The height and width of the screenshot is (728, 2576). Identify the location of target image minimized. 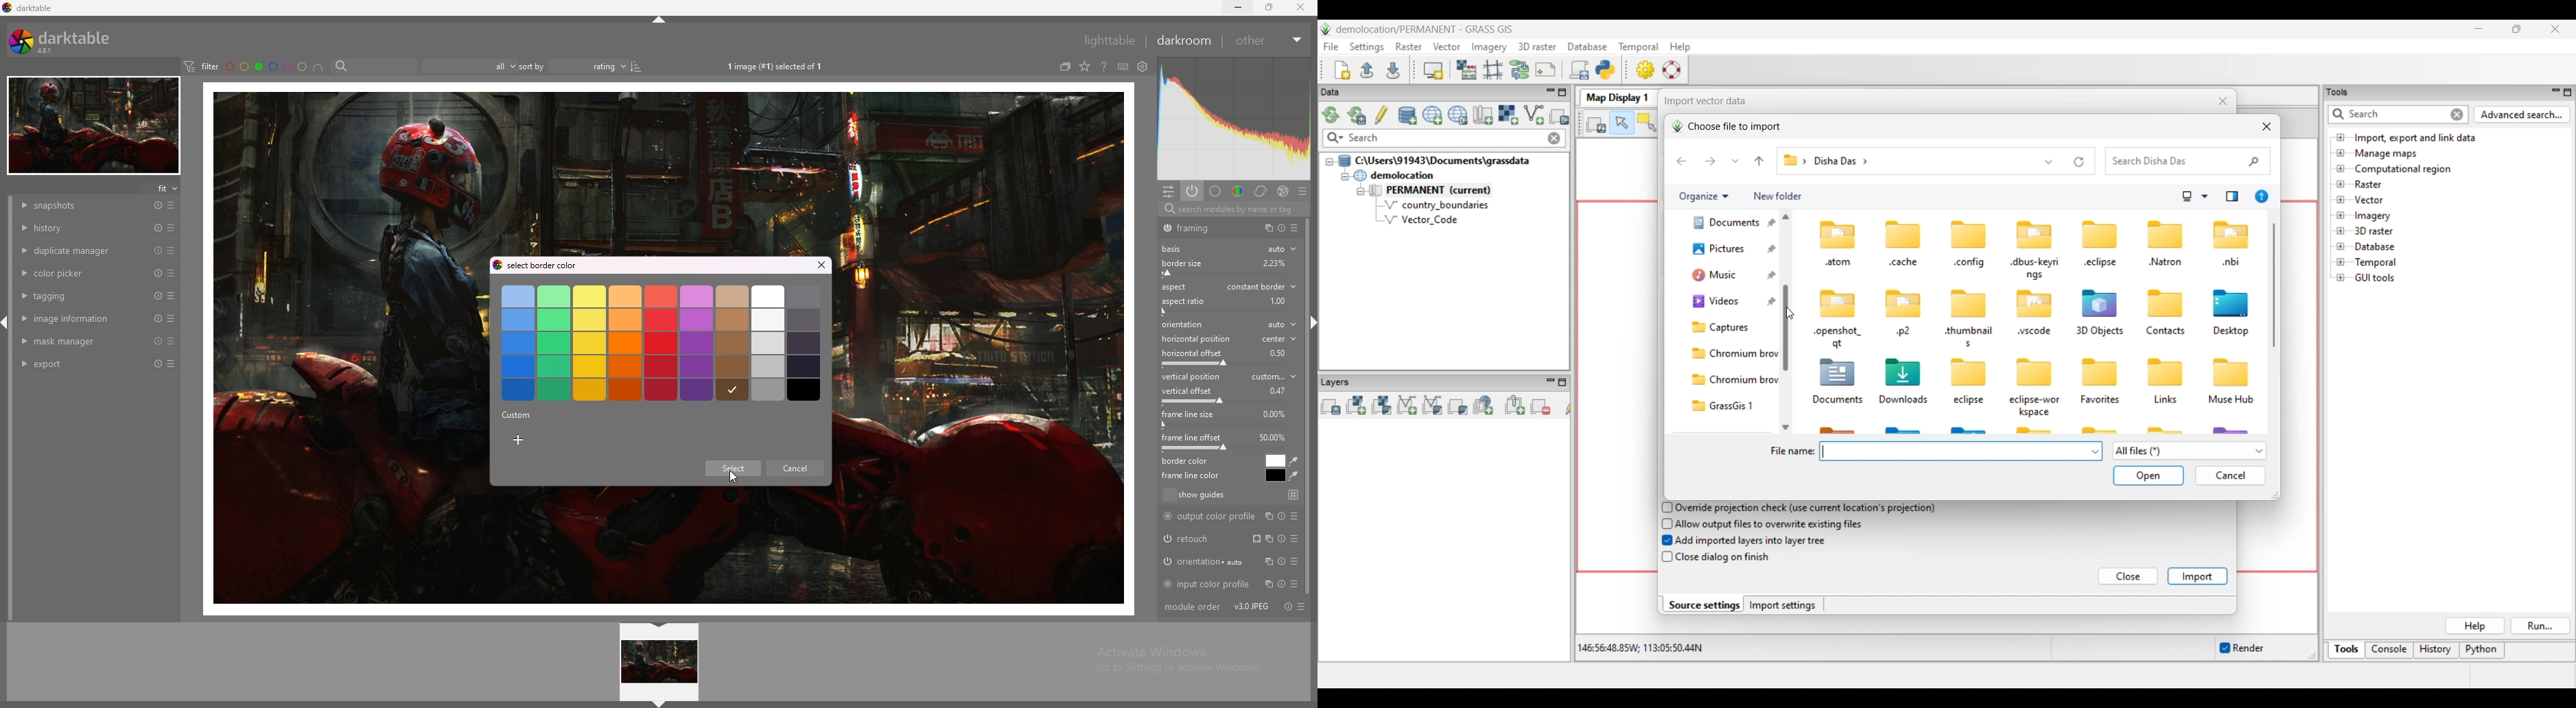
(93, 126).